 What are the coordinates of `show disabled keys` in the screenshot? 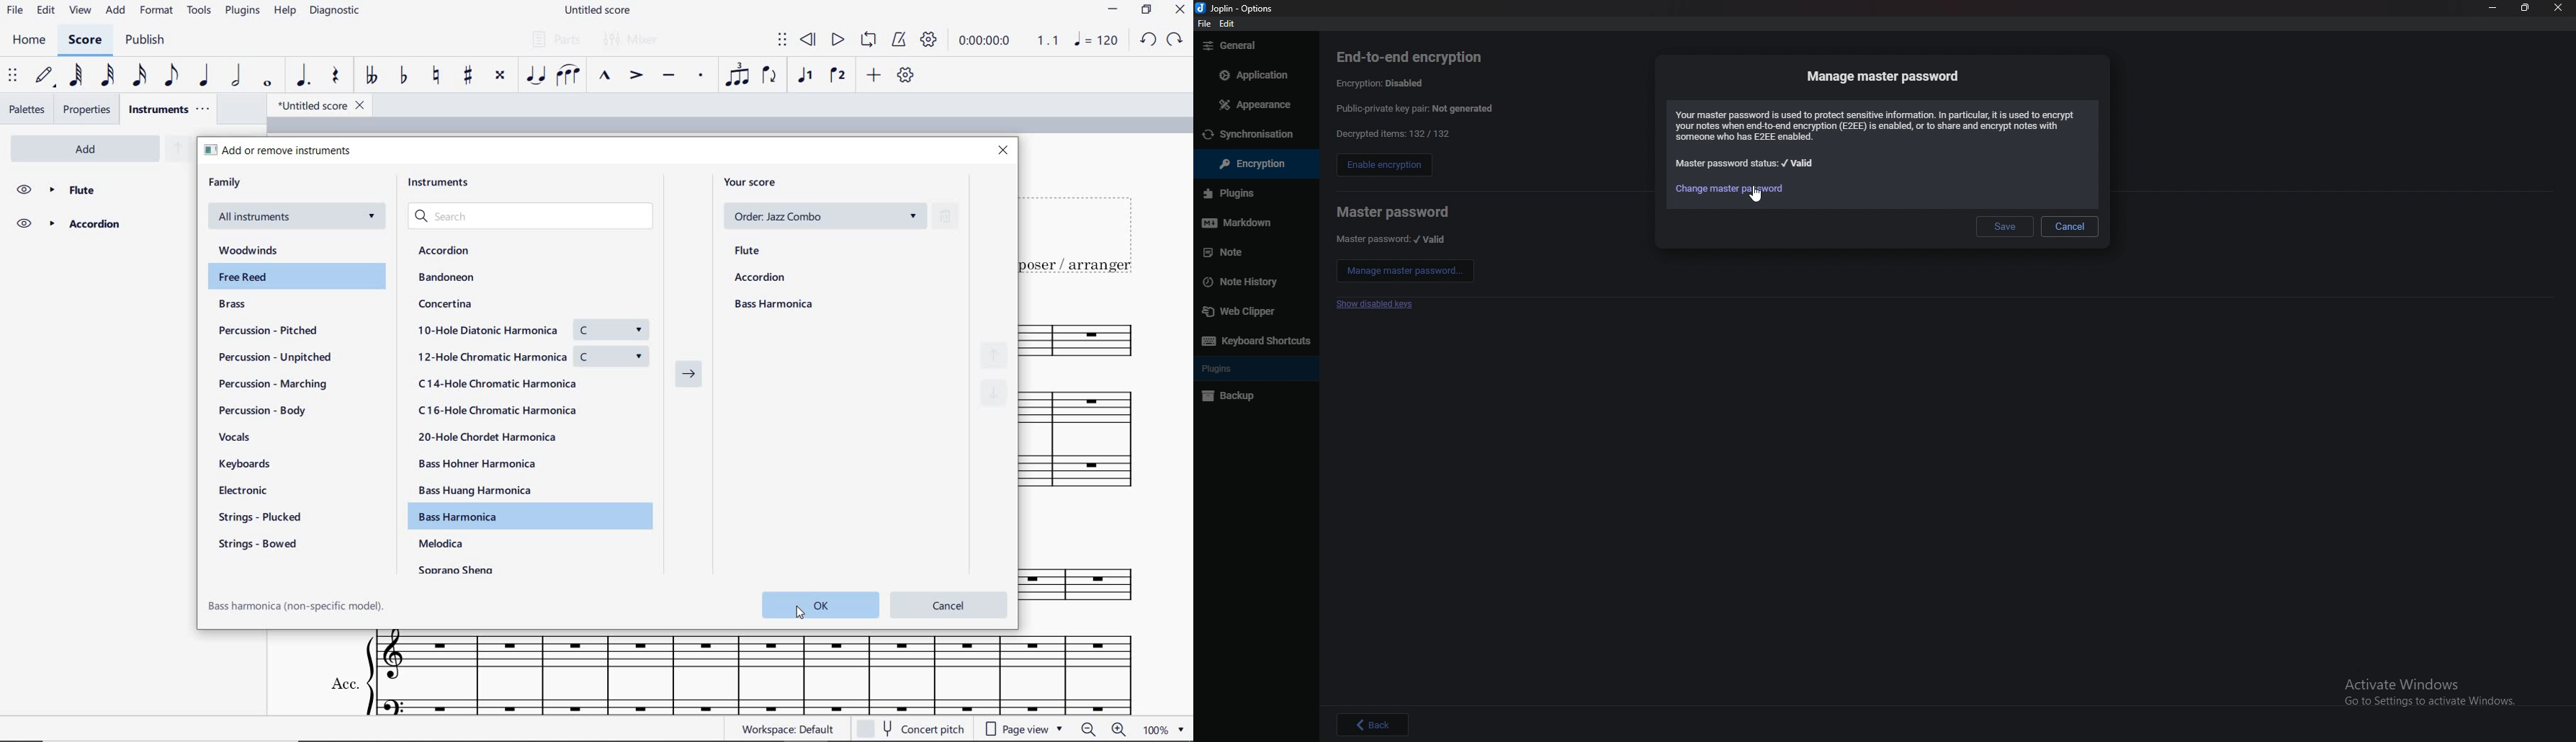 It's located at (1378, 305).